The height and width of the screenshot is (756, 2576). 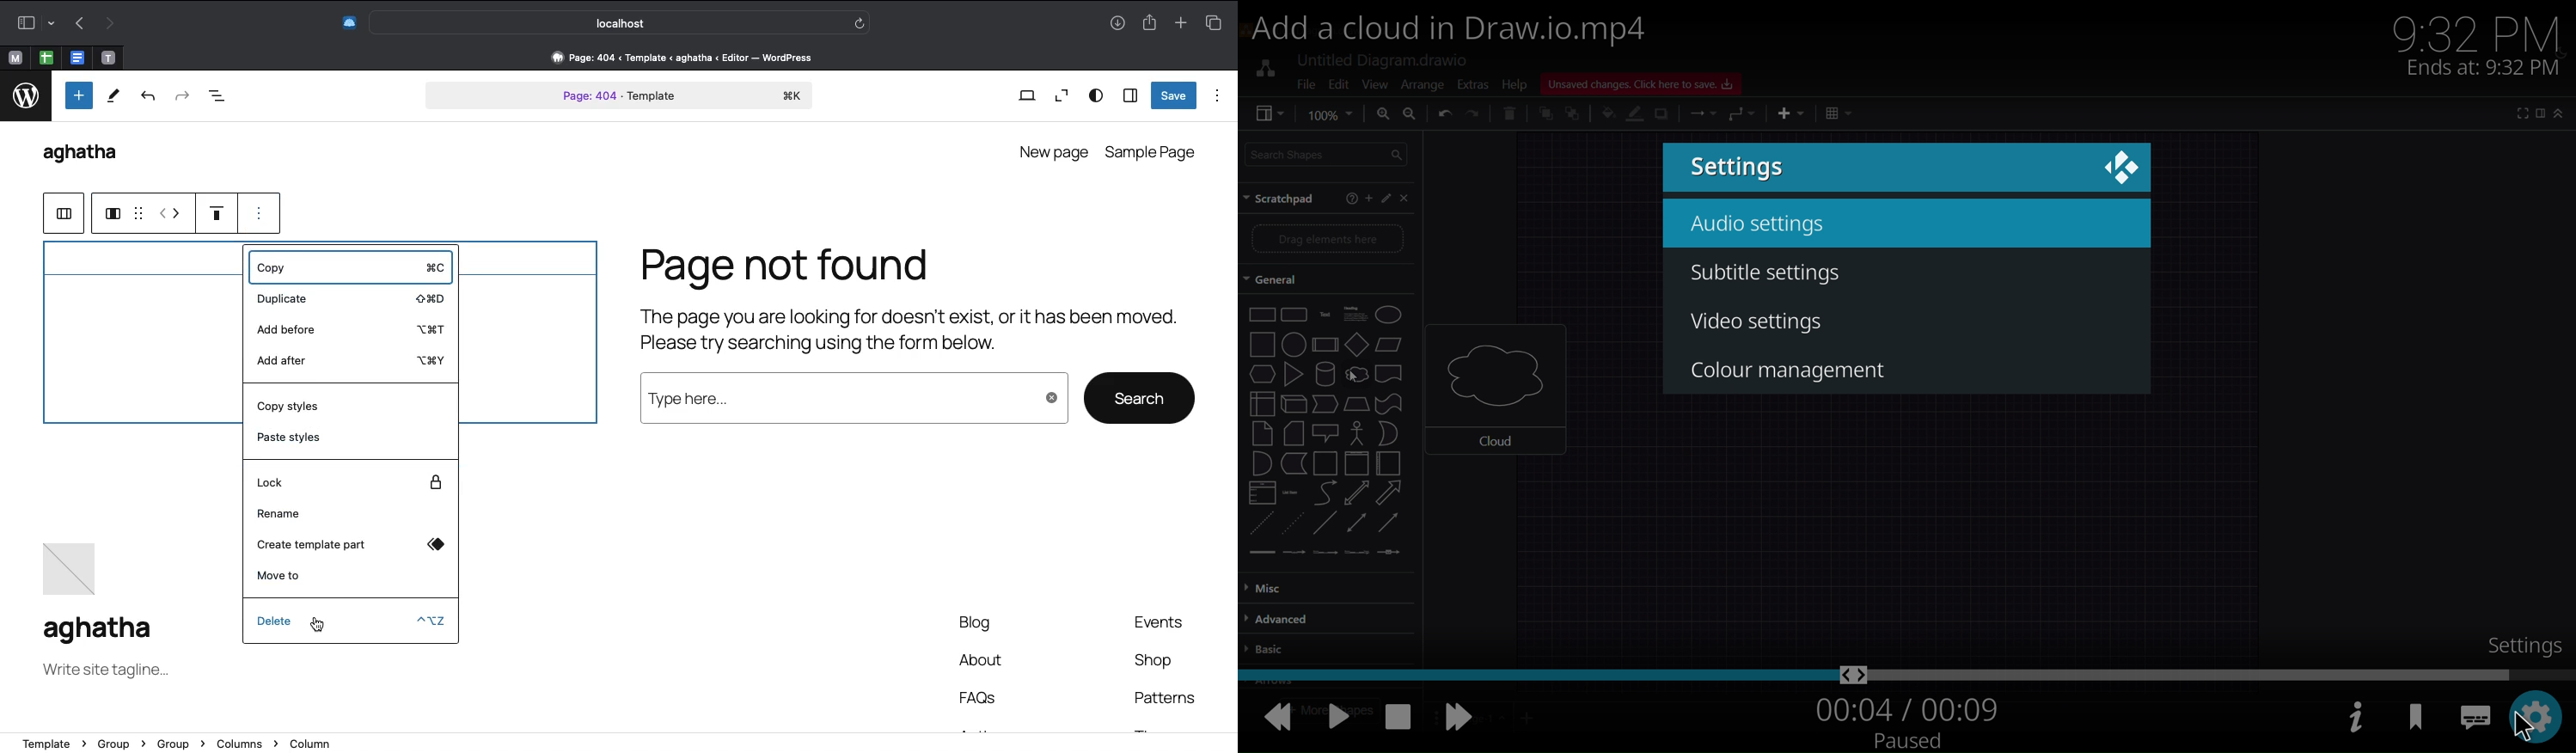 I want to click on backward, so click(x=1276, y=717).